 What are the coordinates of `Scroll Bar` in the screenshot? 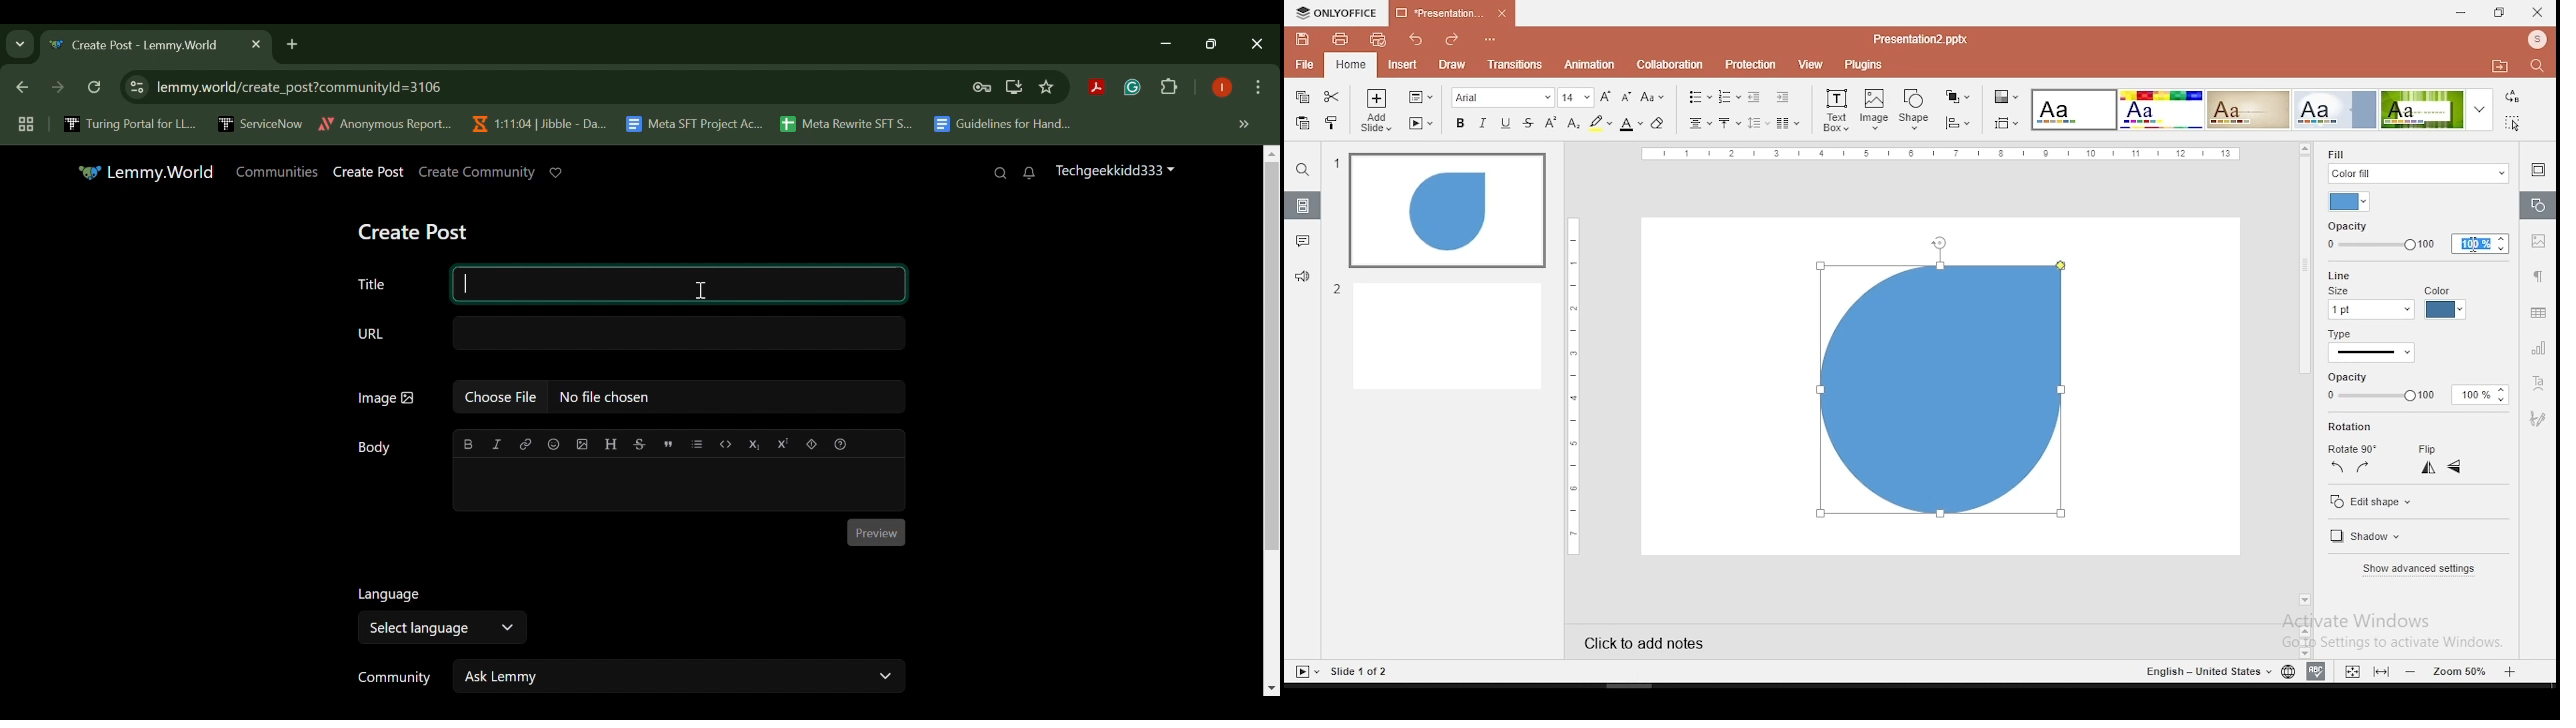 It's located at (1272, 419).